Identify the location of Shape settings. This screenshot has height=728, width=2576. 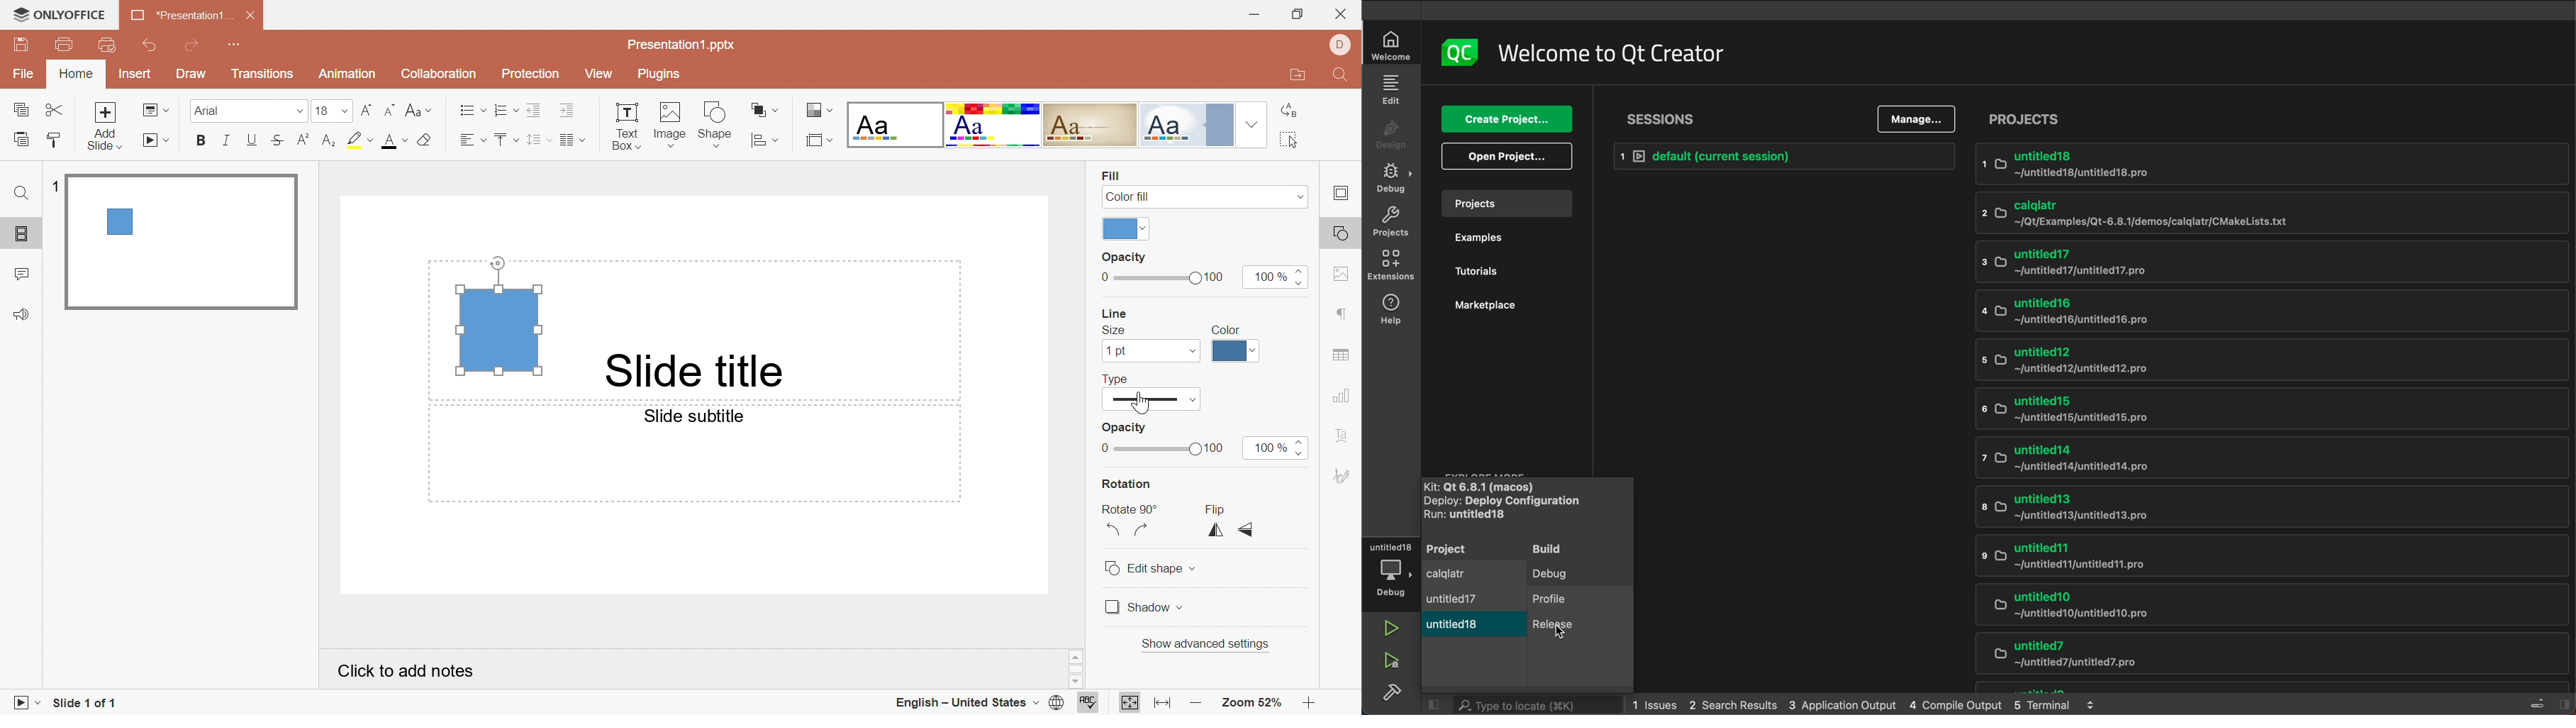
(1340, 233).